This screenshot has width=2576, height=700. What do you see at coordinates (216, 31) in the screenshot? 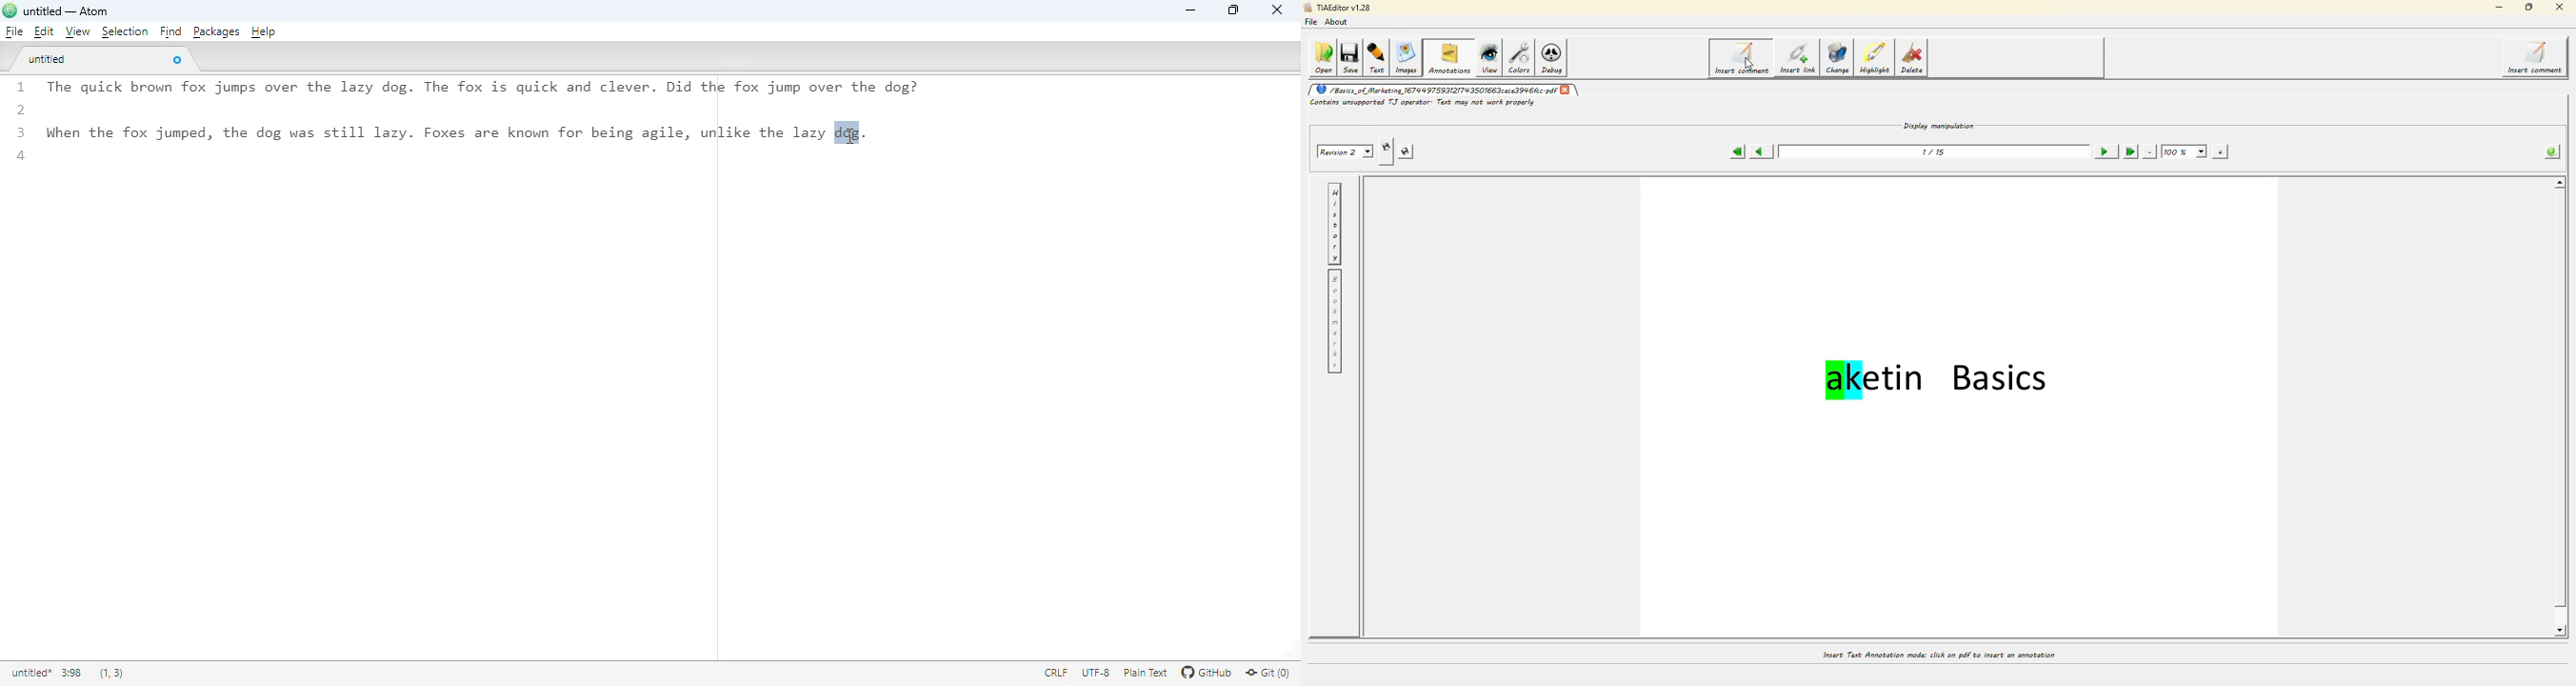
I see `packages` at bounding box center [216, 31].